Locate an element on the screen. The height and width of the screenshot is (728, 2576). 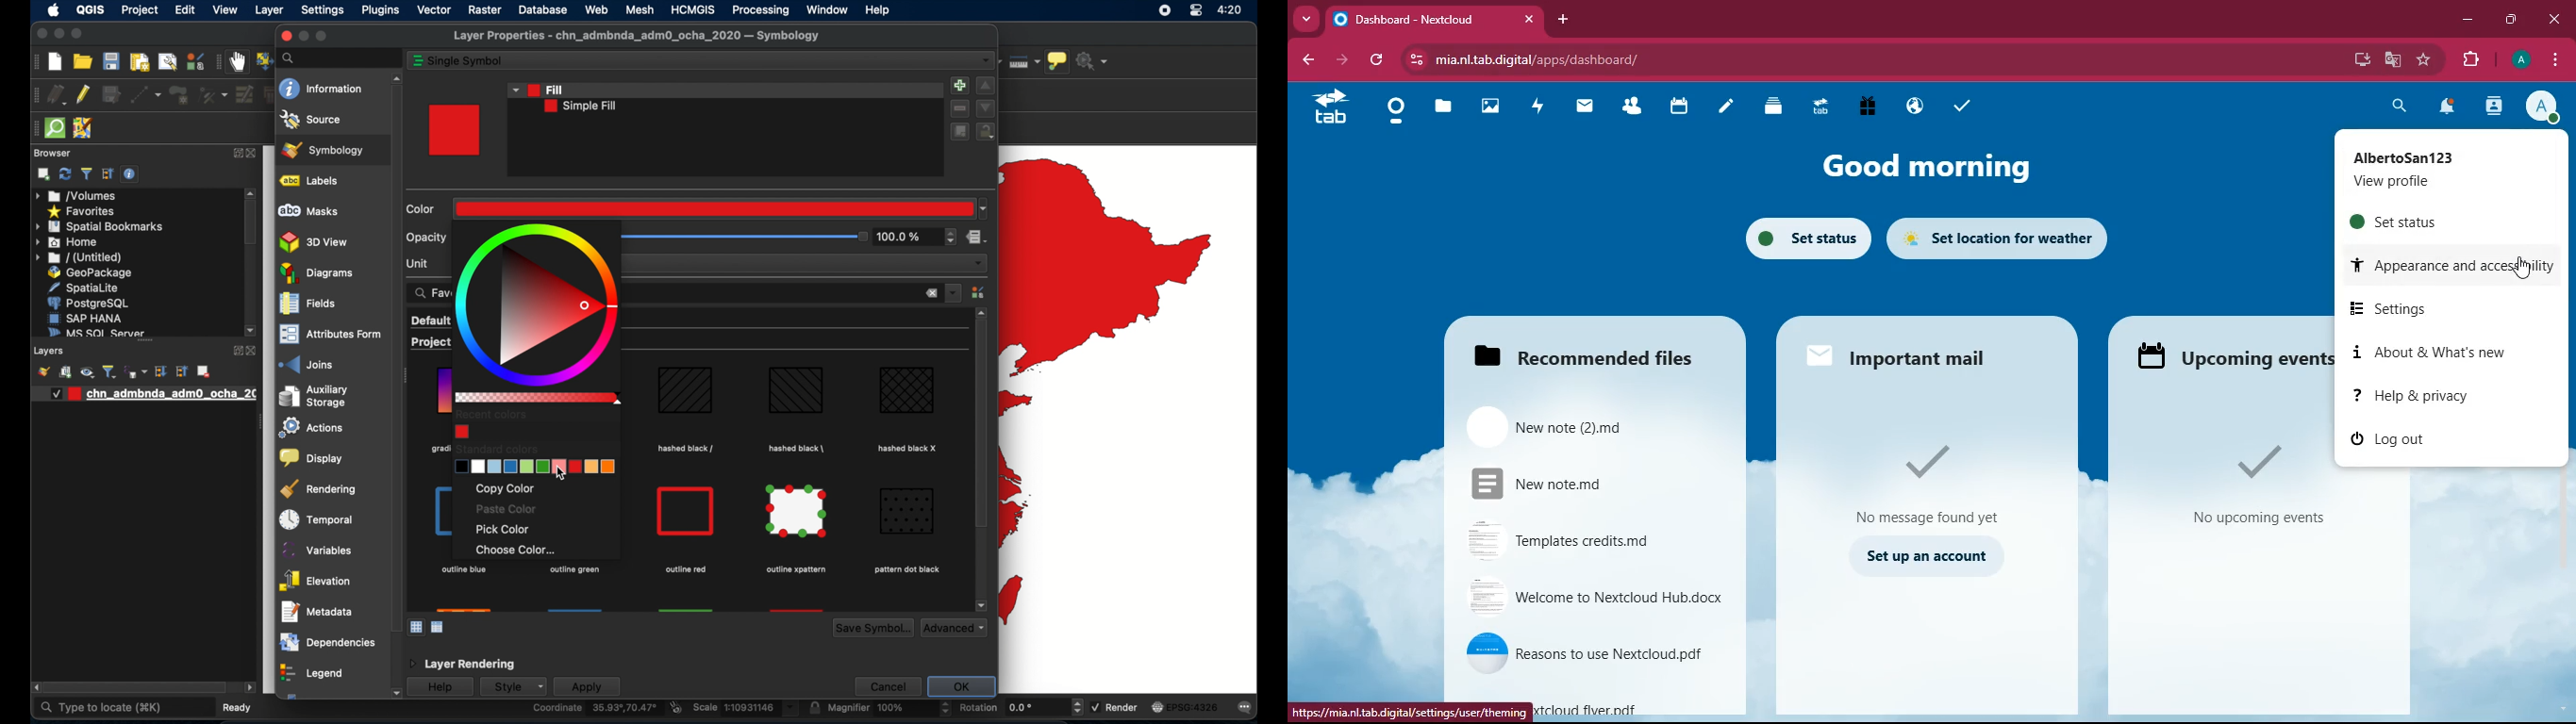
scroll box is located at coordinates (251, 224).